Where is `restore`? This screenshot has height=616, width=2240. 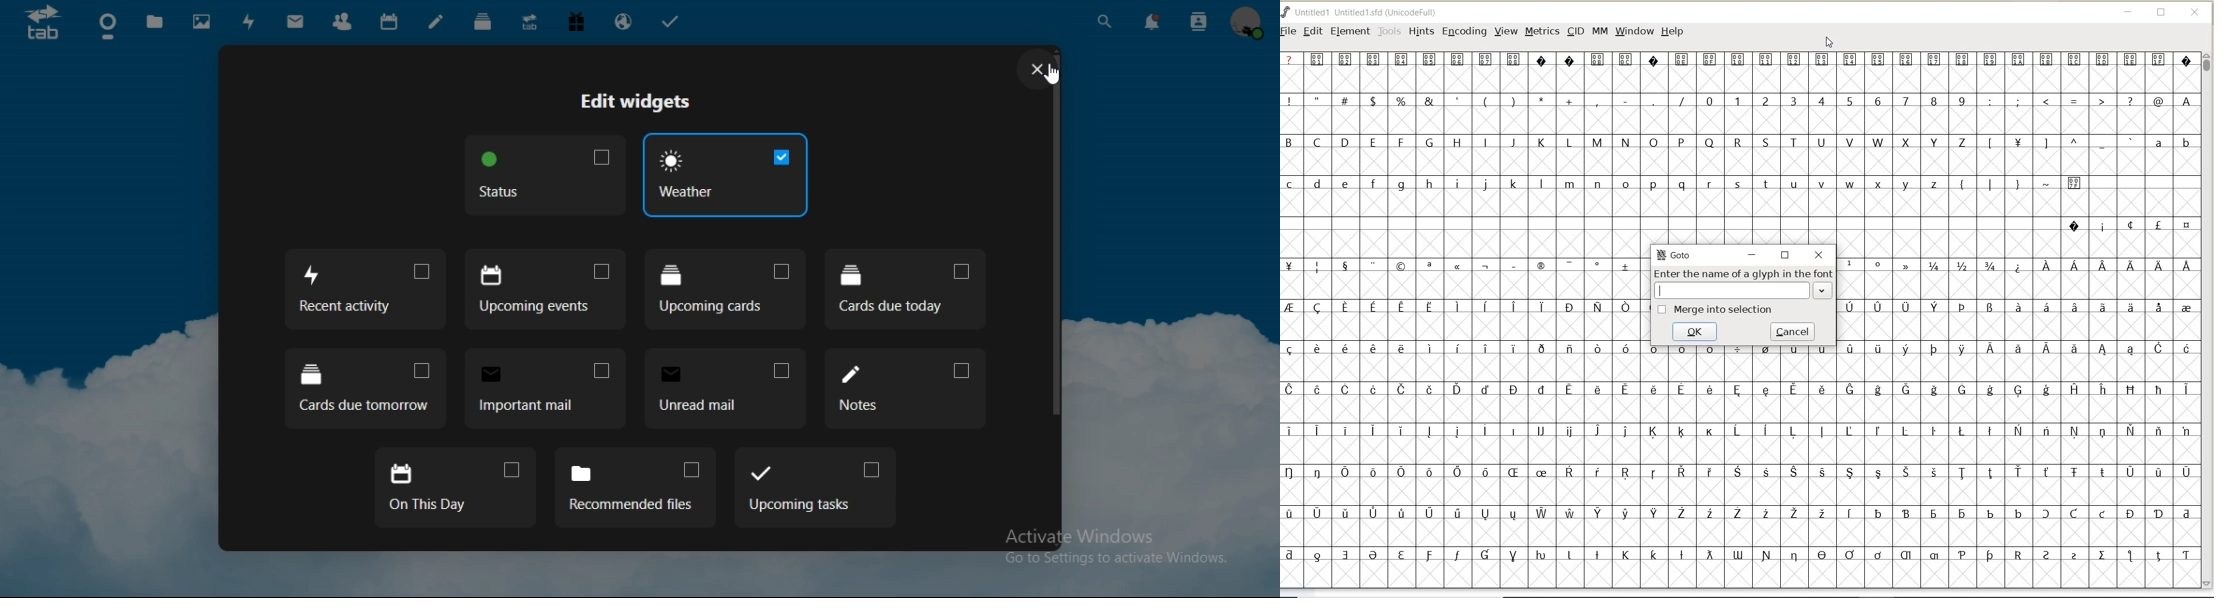 restore is located at coordinates (1786, 255).